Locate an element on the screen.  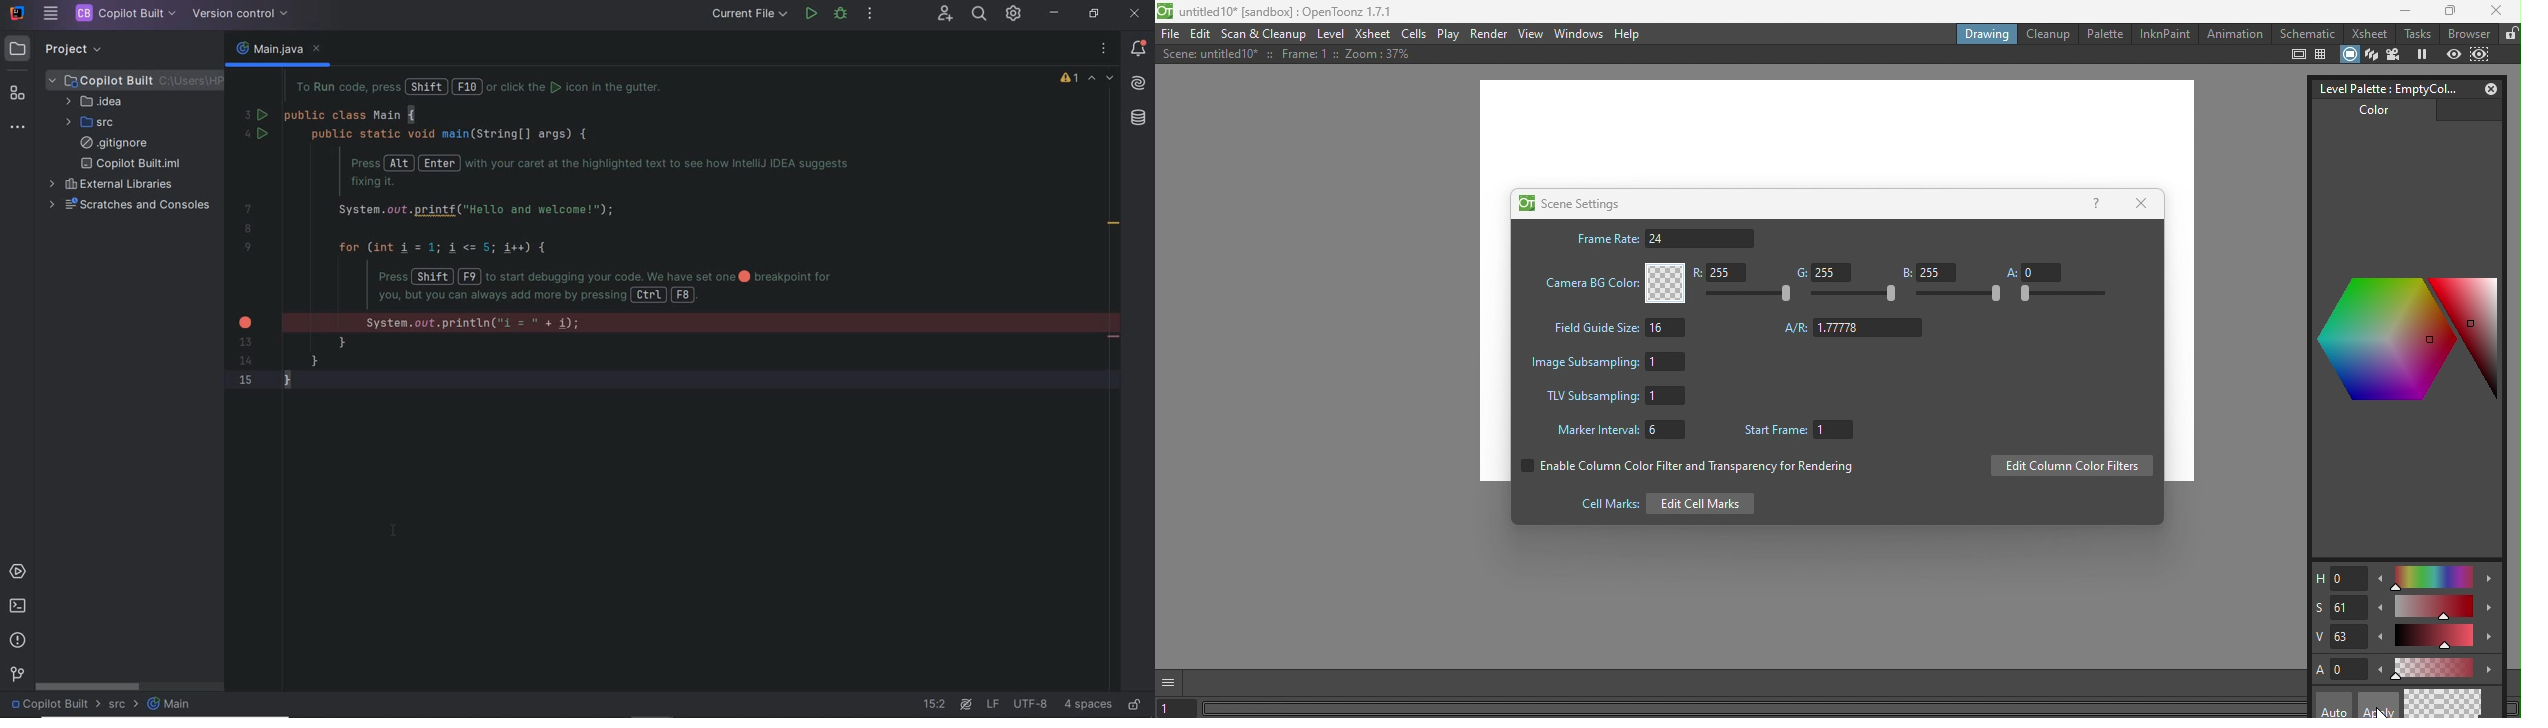
Auto is located at coordinates (2334, 705).